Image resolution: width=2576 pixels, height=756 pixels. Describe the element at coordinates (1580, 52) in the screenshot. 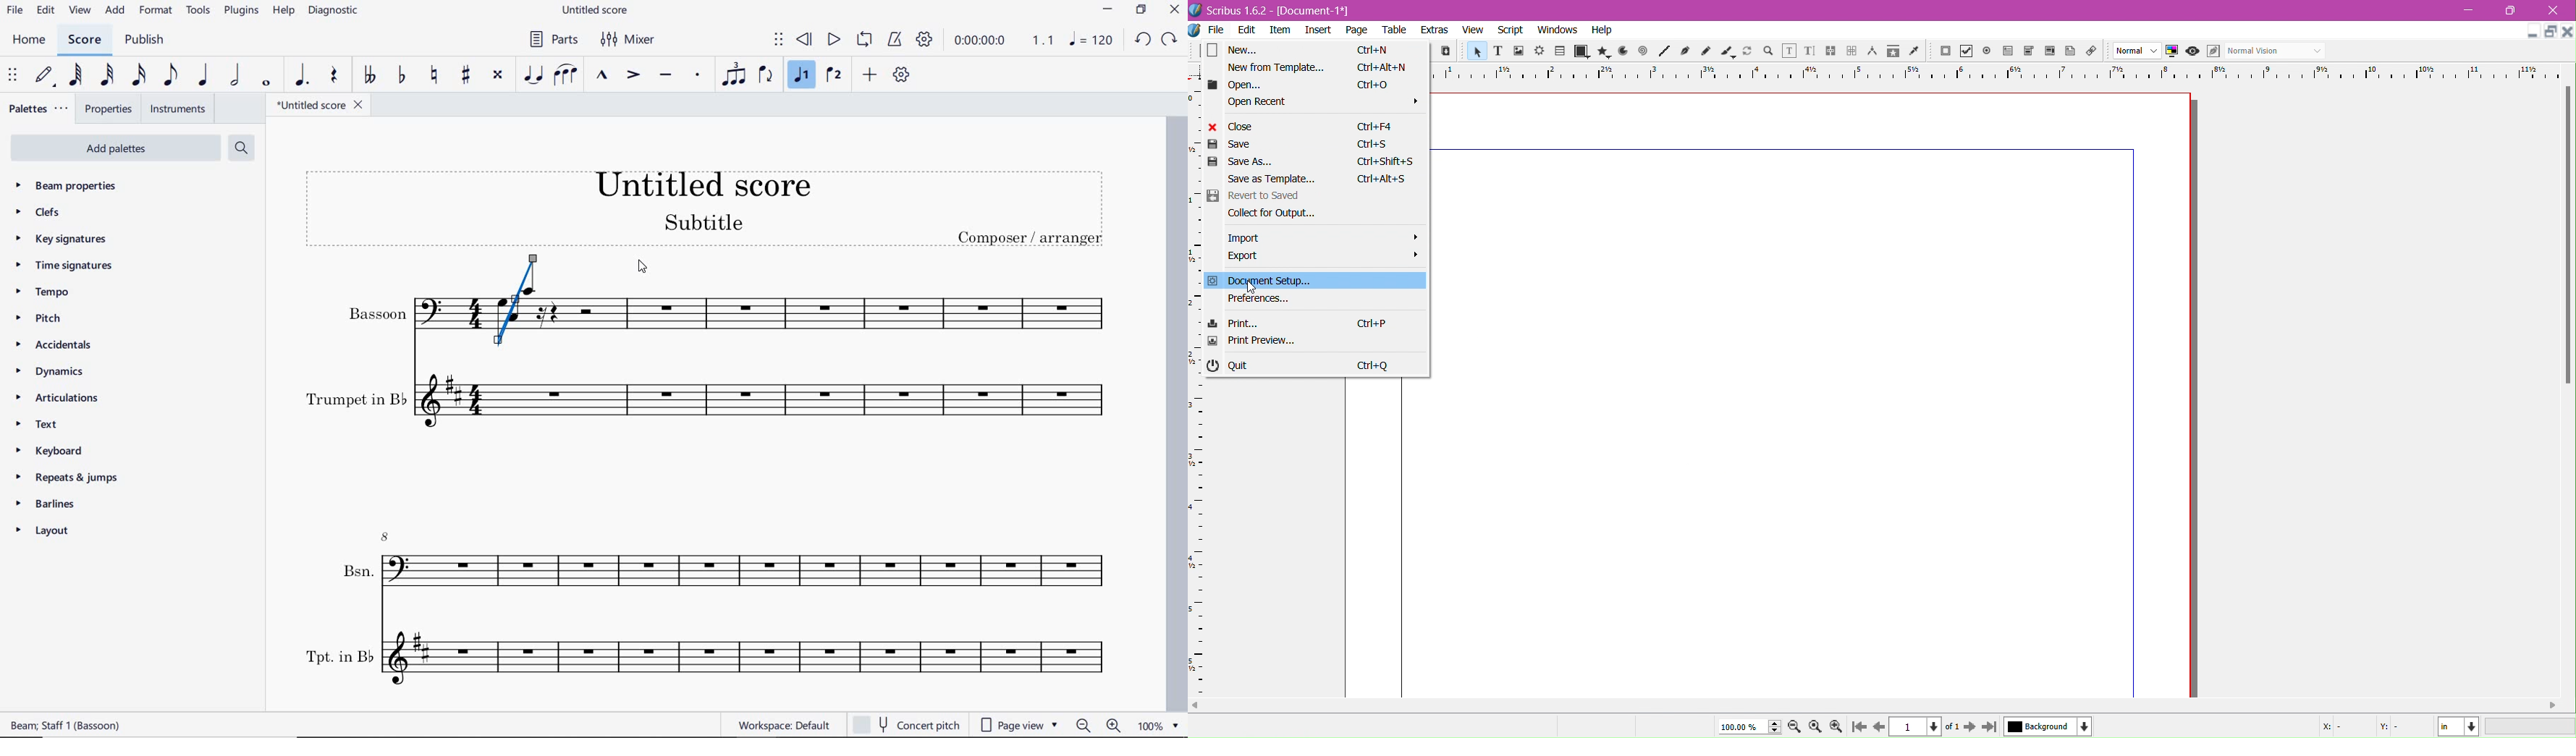

I see `shape` at that location.